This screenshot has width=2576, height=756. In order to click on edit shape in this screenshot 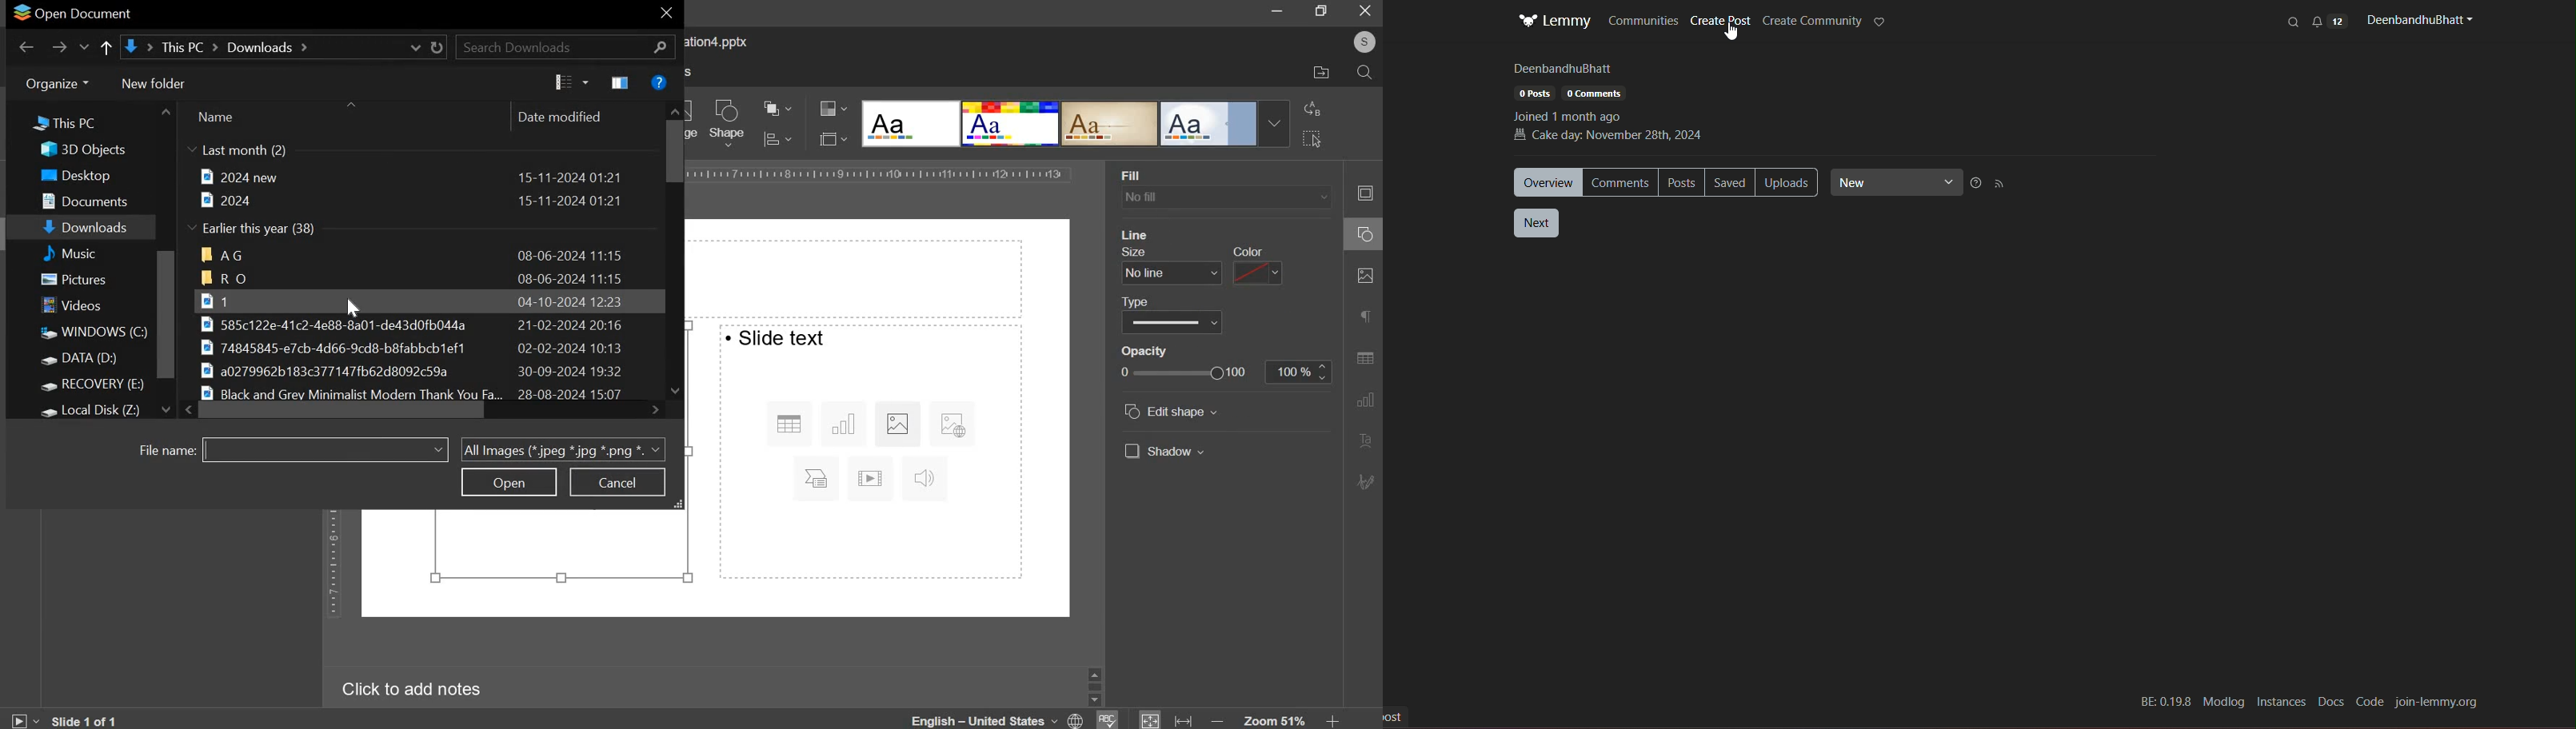, I will do `click(1173, 412)`.